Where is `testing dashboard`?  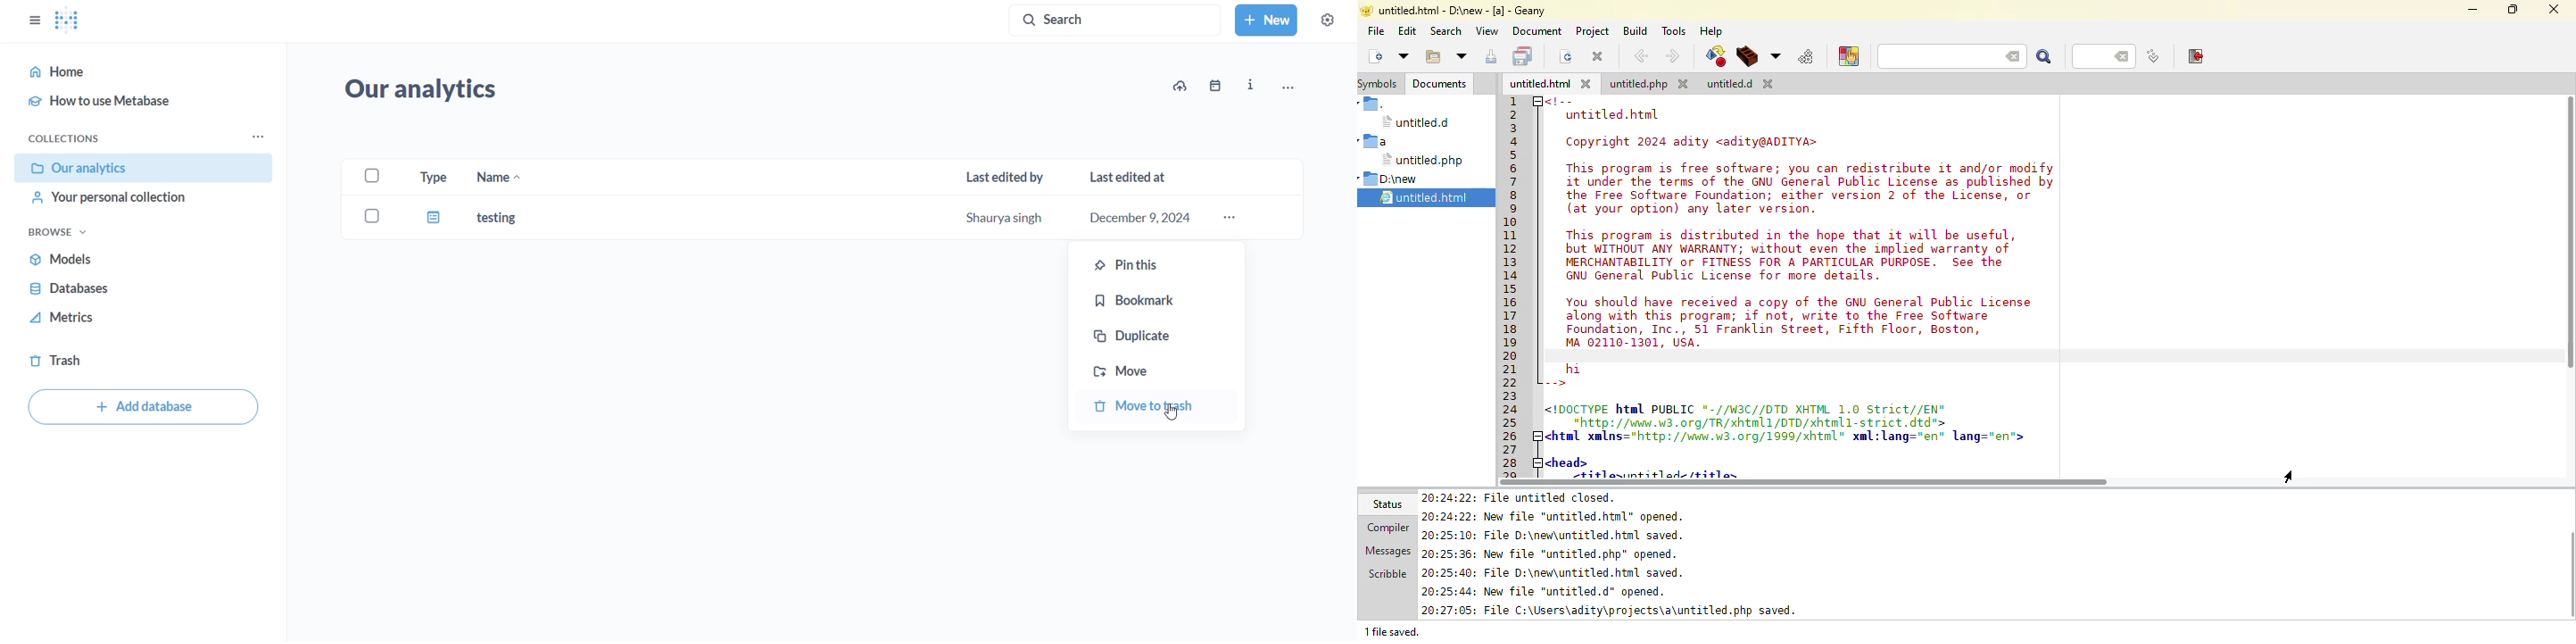 testing dashboard is located at coordinates (517, 216).